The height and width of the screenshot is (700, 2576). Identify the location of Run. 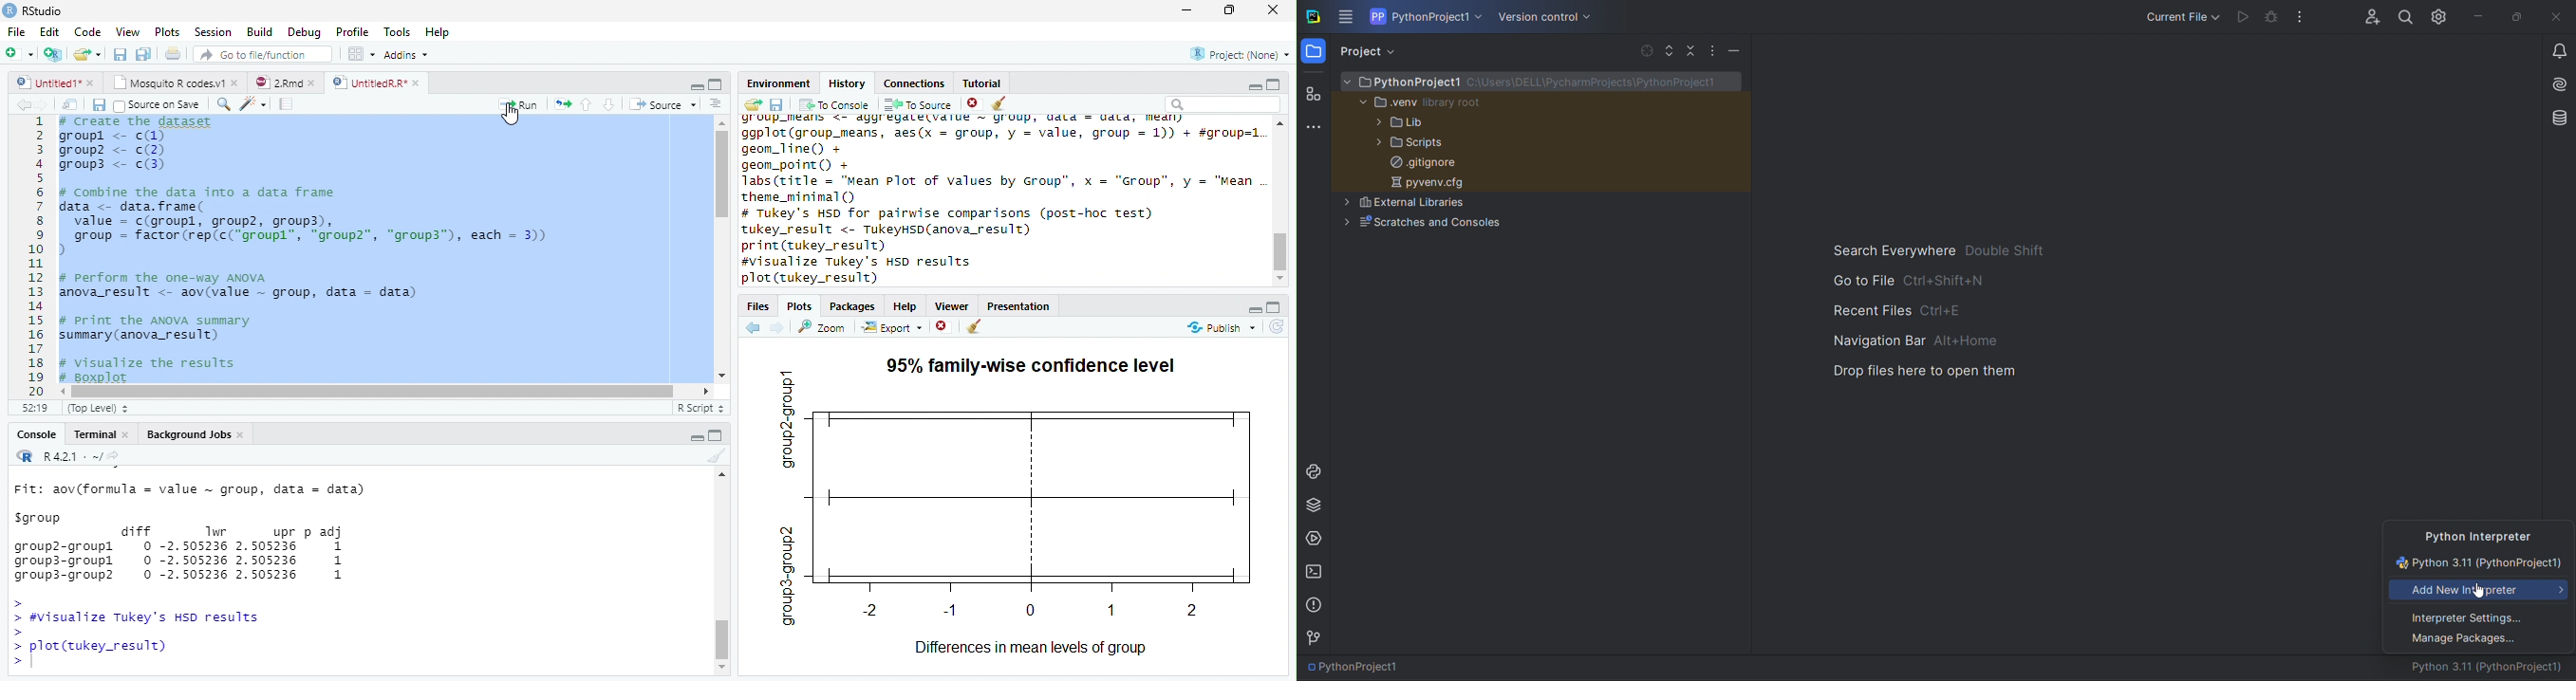
(518, 104).